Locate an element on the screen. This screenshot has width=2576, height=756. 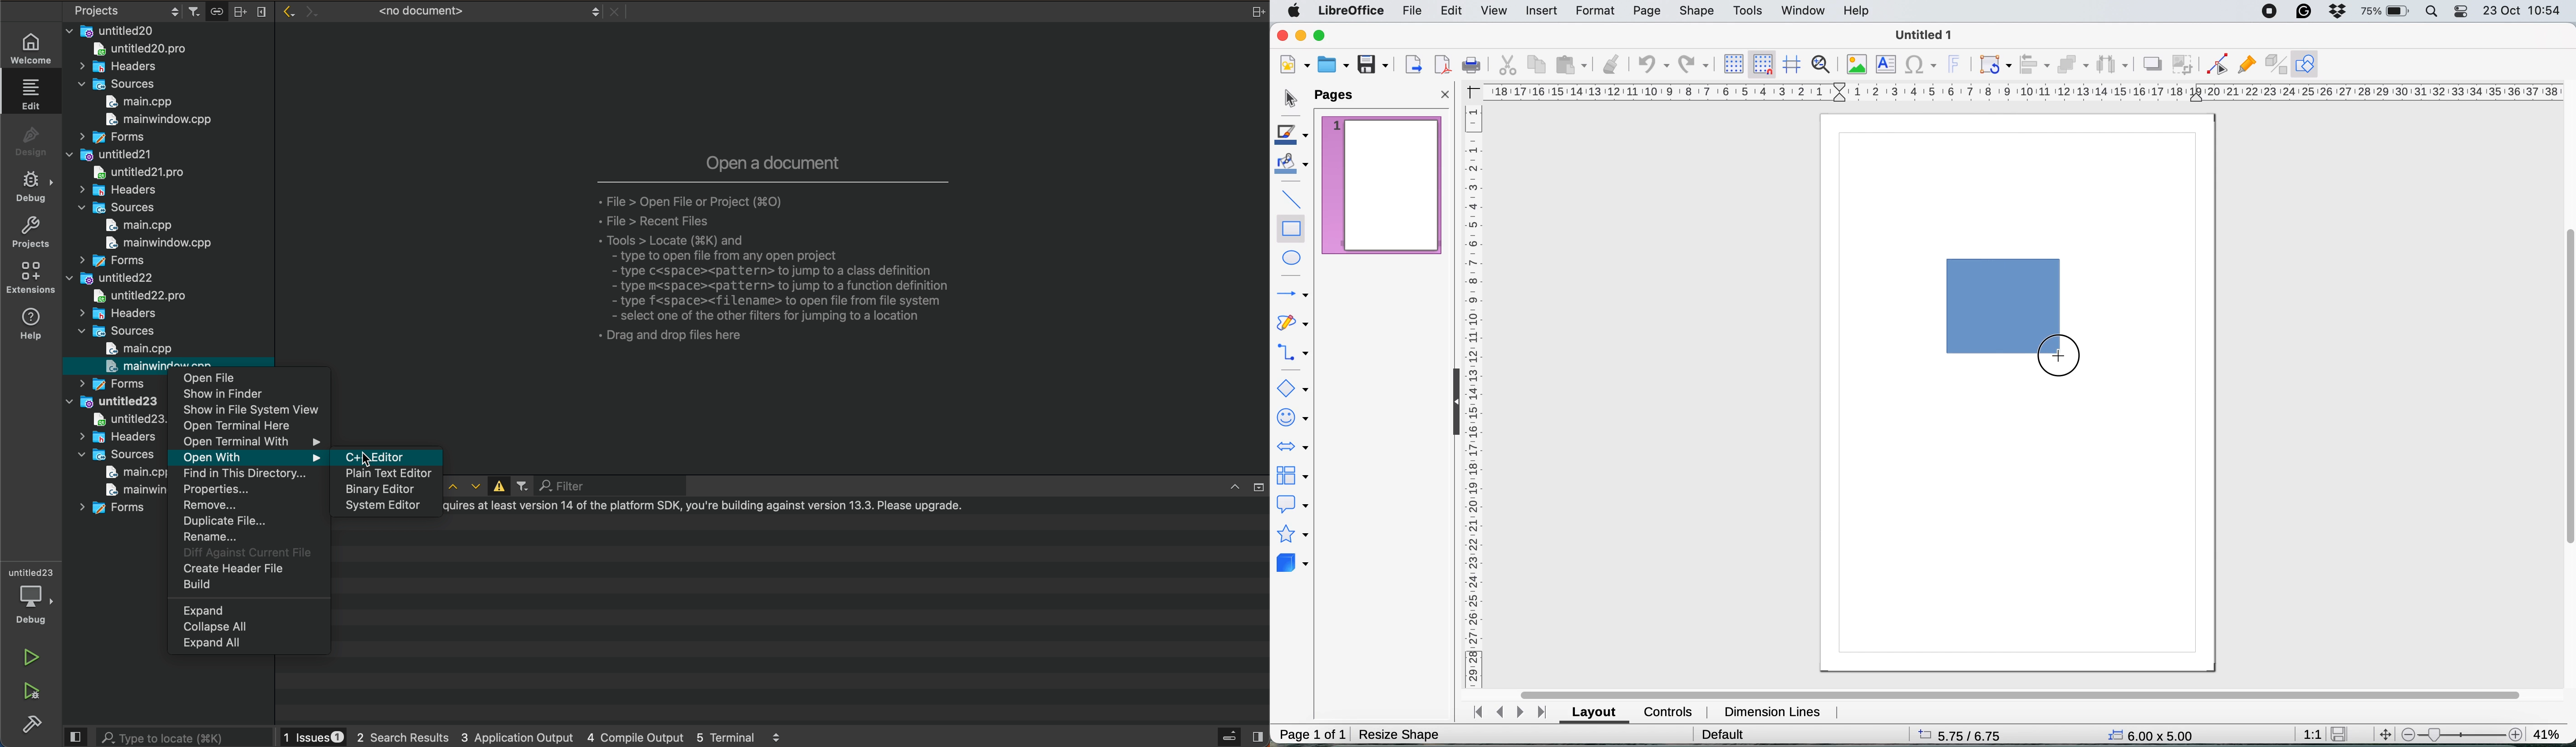
select atleast three objects to distribute is located at coordinates (2116, 64).